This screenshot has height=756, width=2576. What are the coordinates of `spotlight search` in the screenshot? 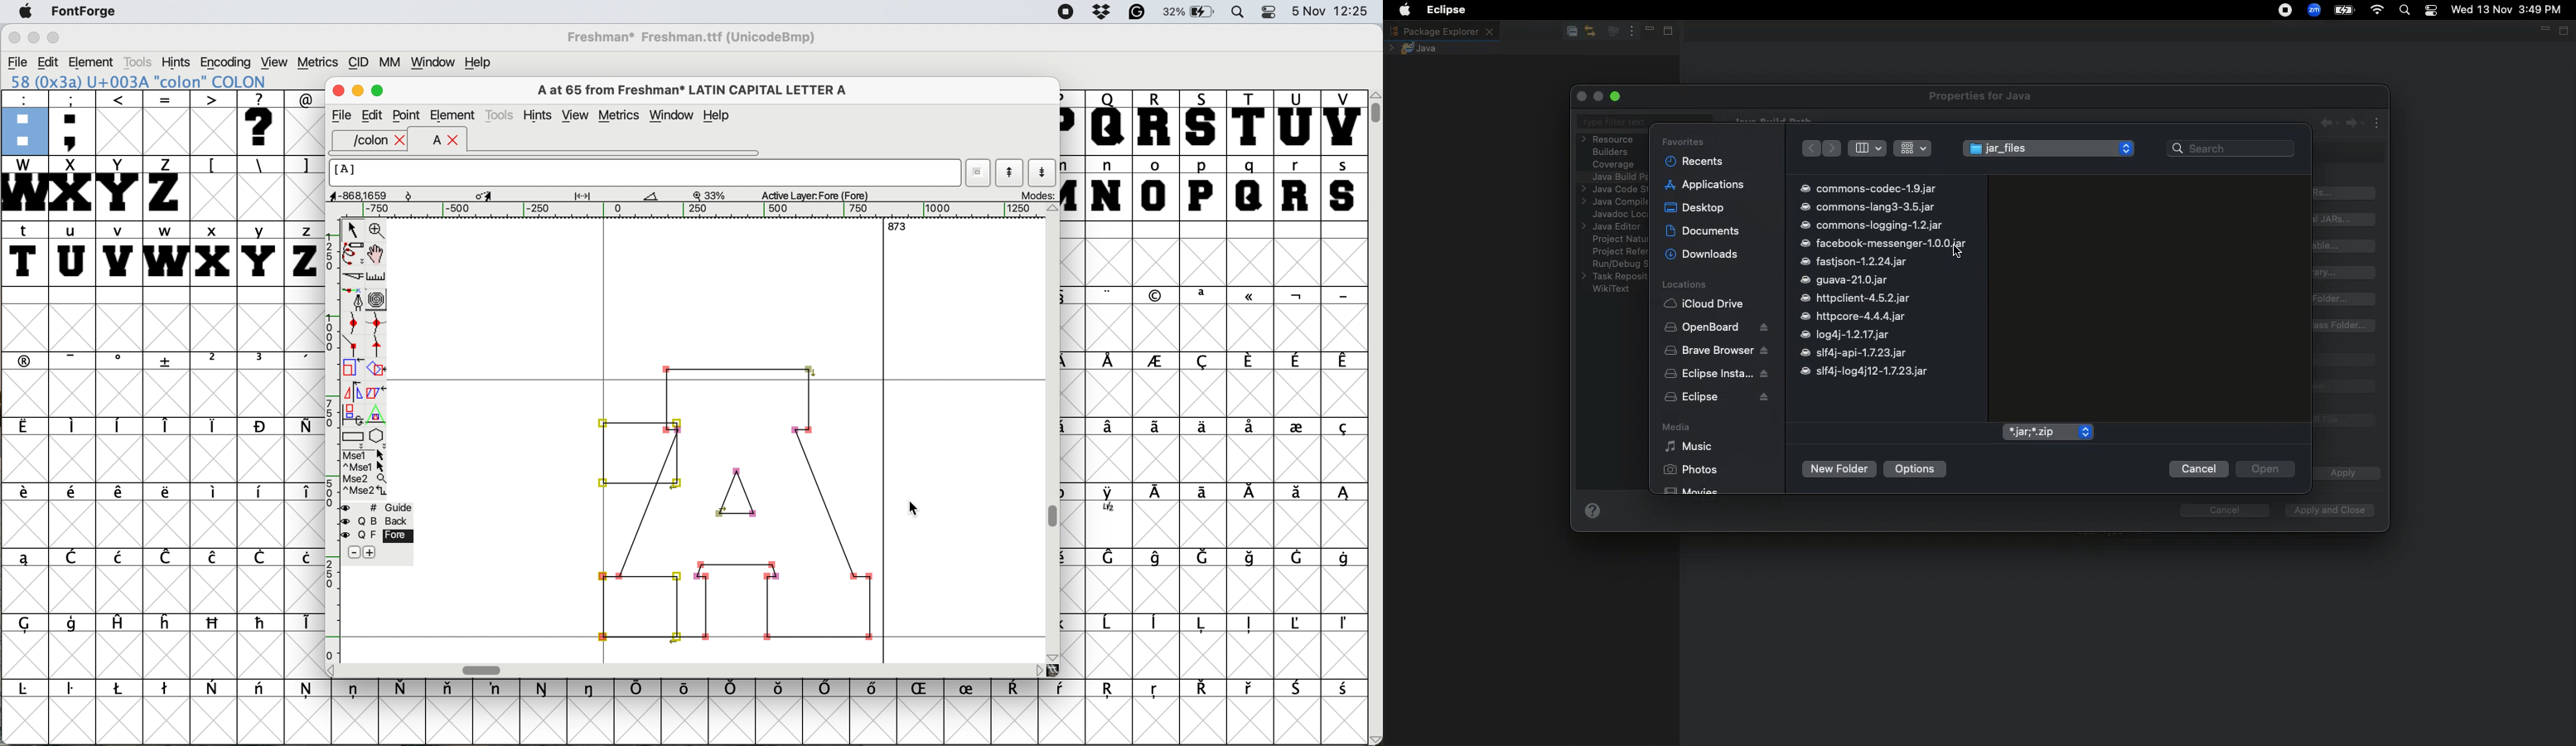 It's located at (1239, 13).